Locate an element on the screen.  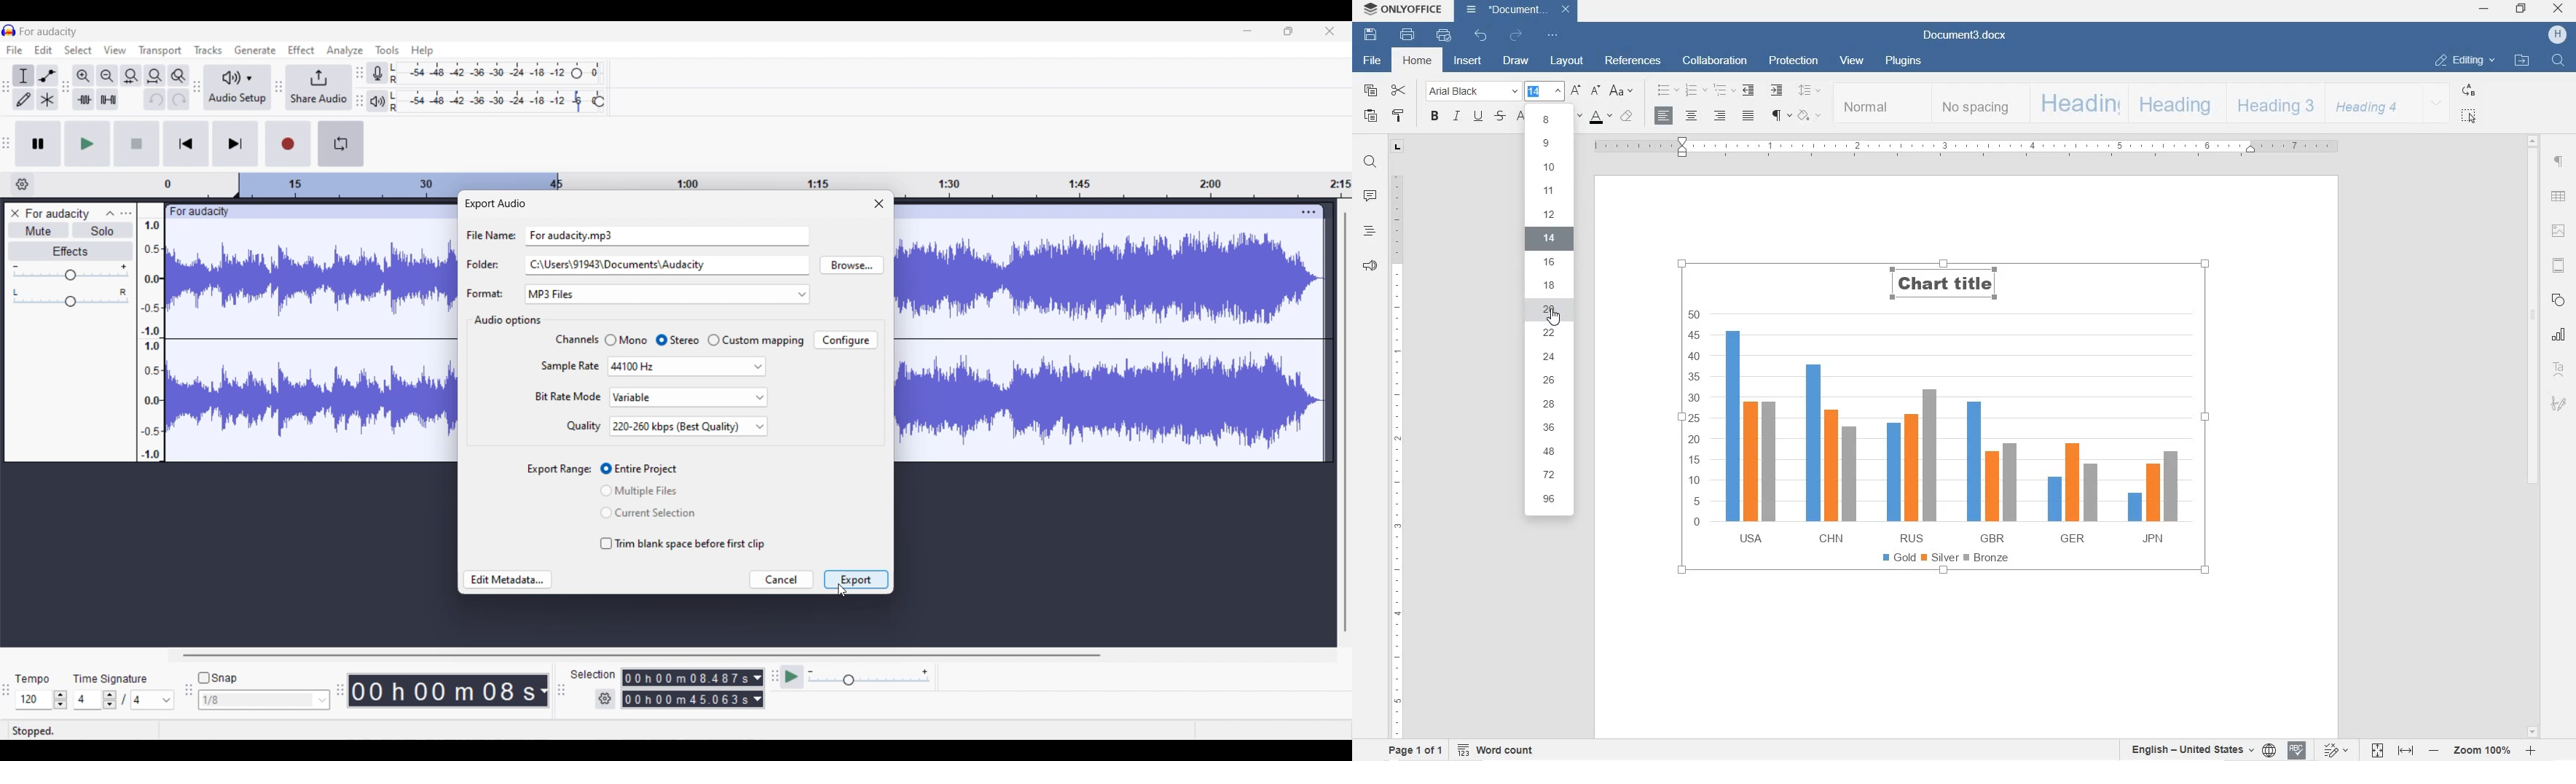
UNDO is located at coordinates (1478, 36).